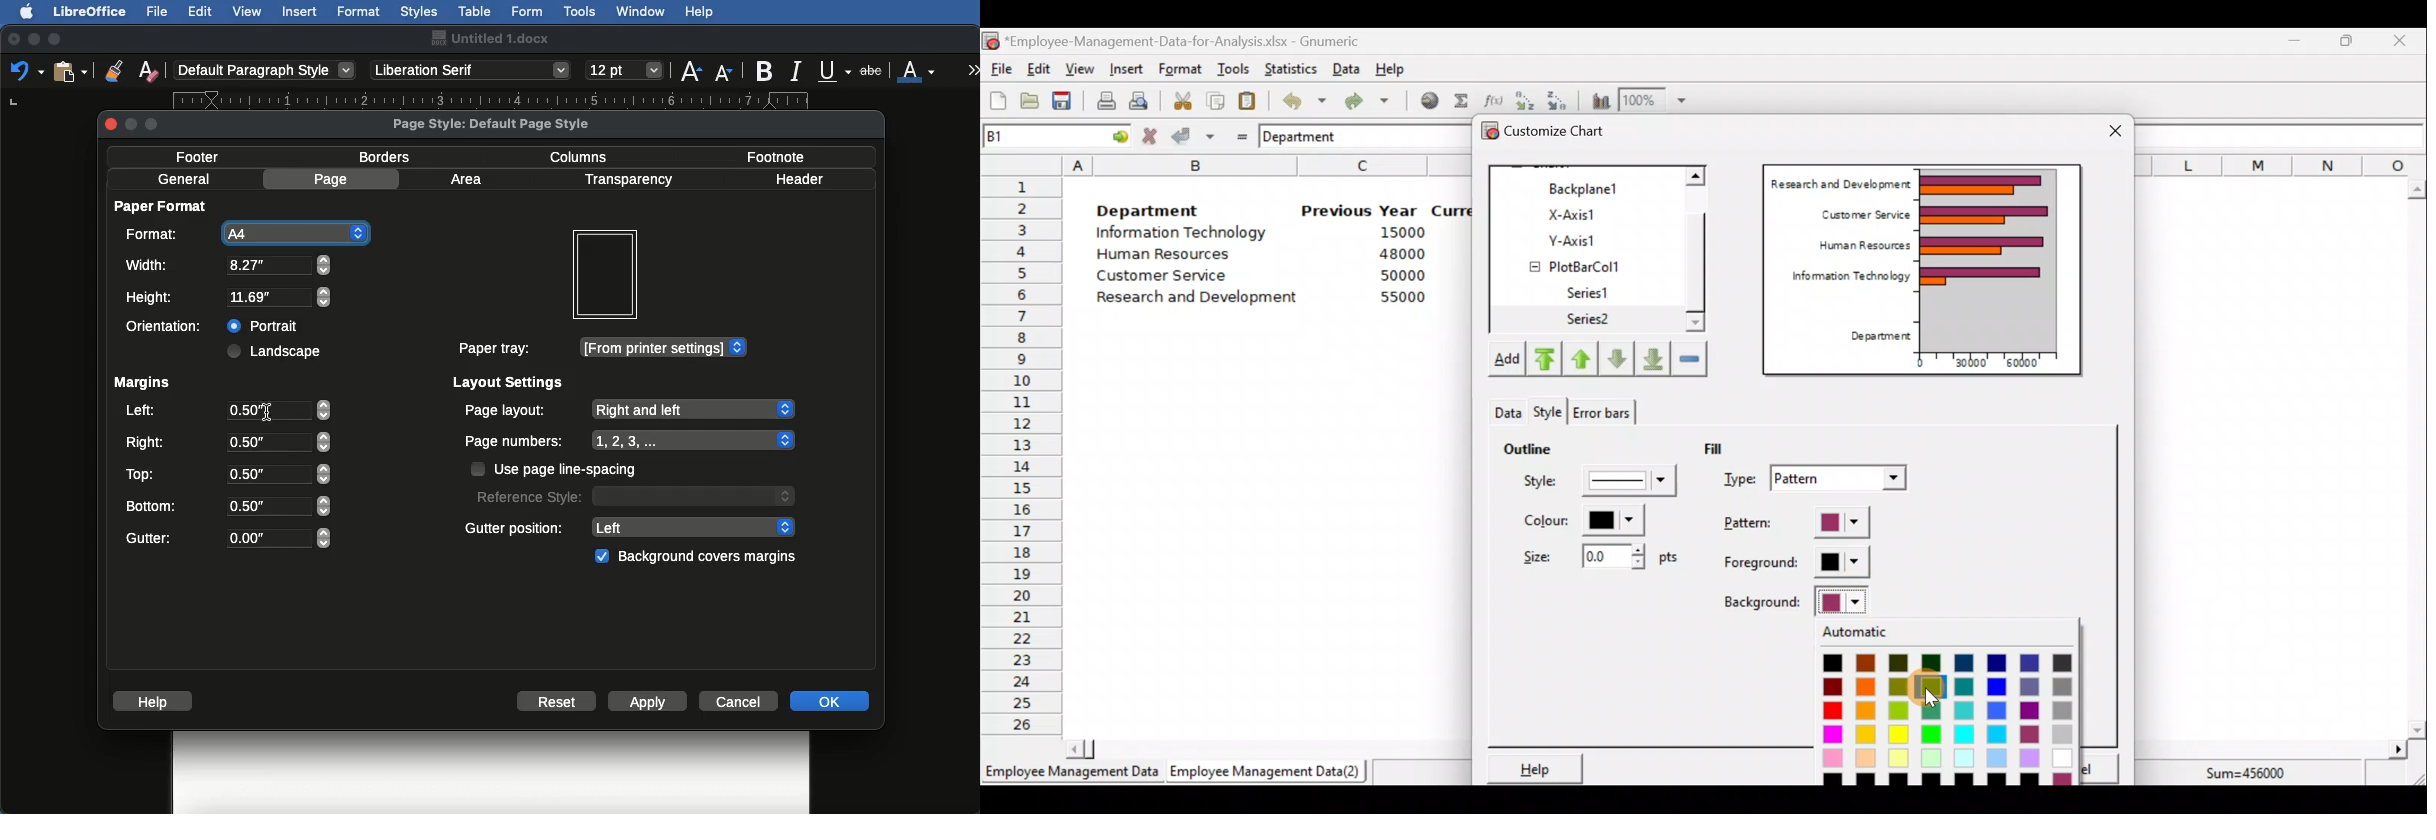  Describe the element at coordinates (799, 179) in the screenshot. I see `Header` at that location.